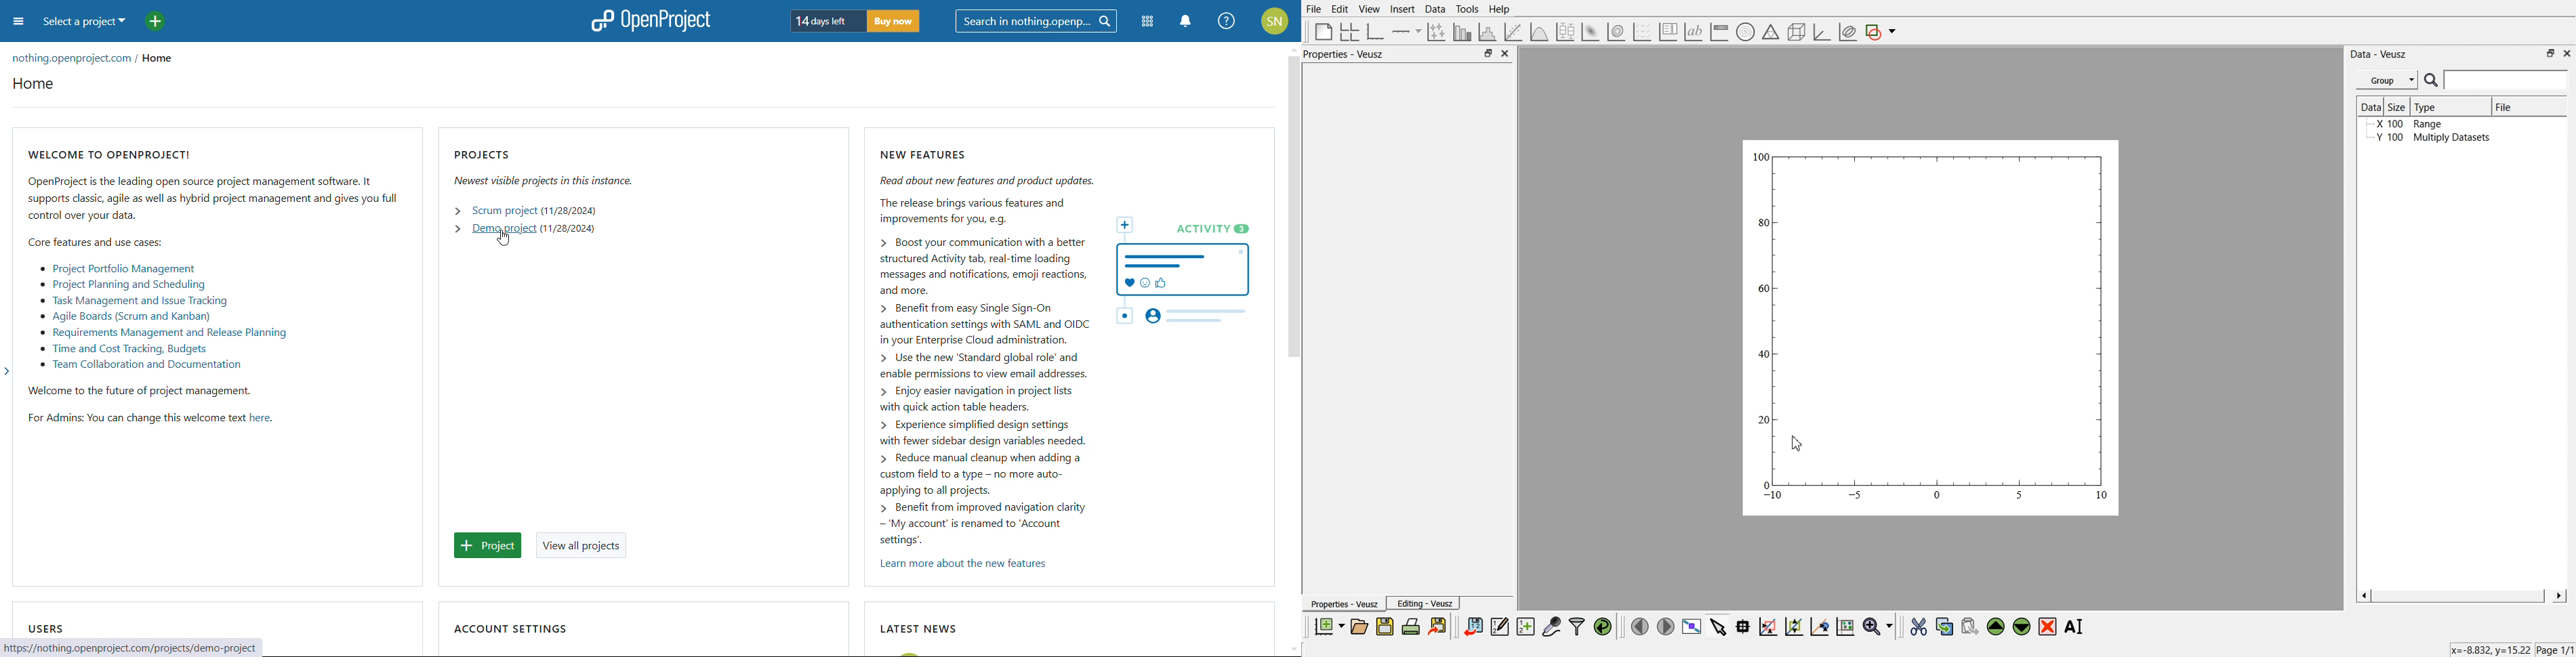 This screenshot has width=2576, height=672. I want to click on move  the selected widgets down, so click(2022, 625).